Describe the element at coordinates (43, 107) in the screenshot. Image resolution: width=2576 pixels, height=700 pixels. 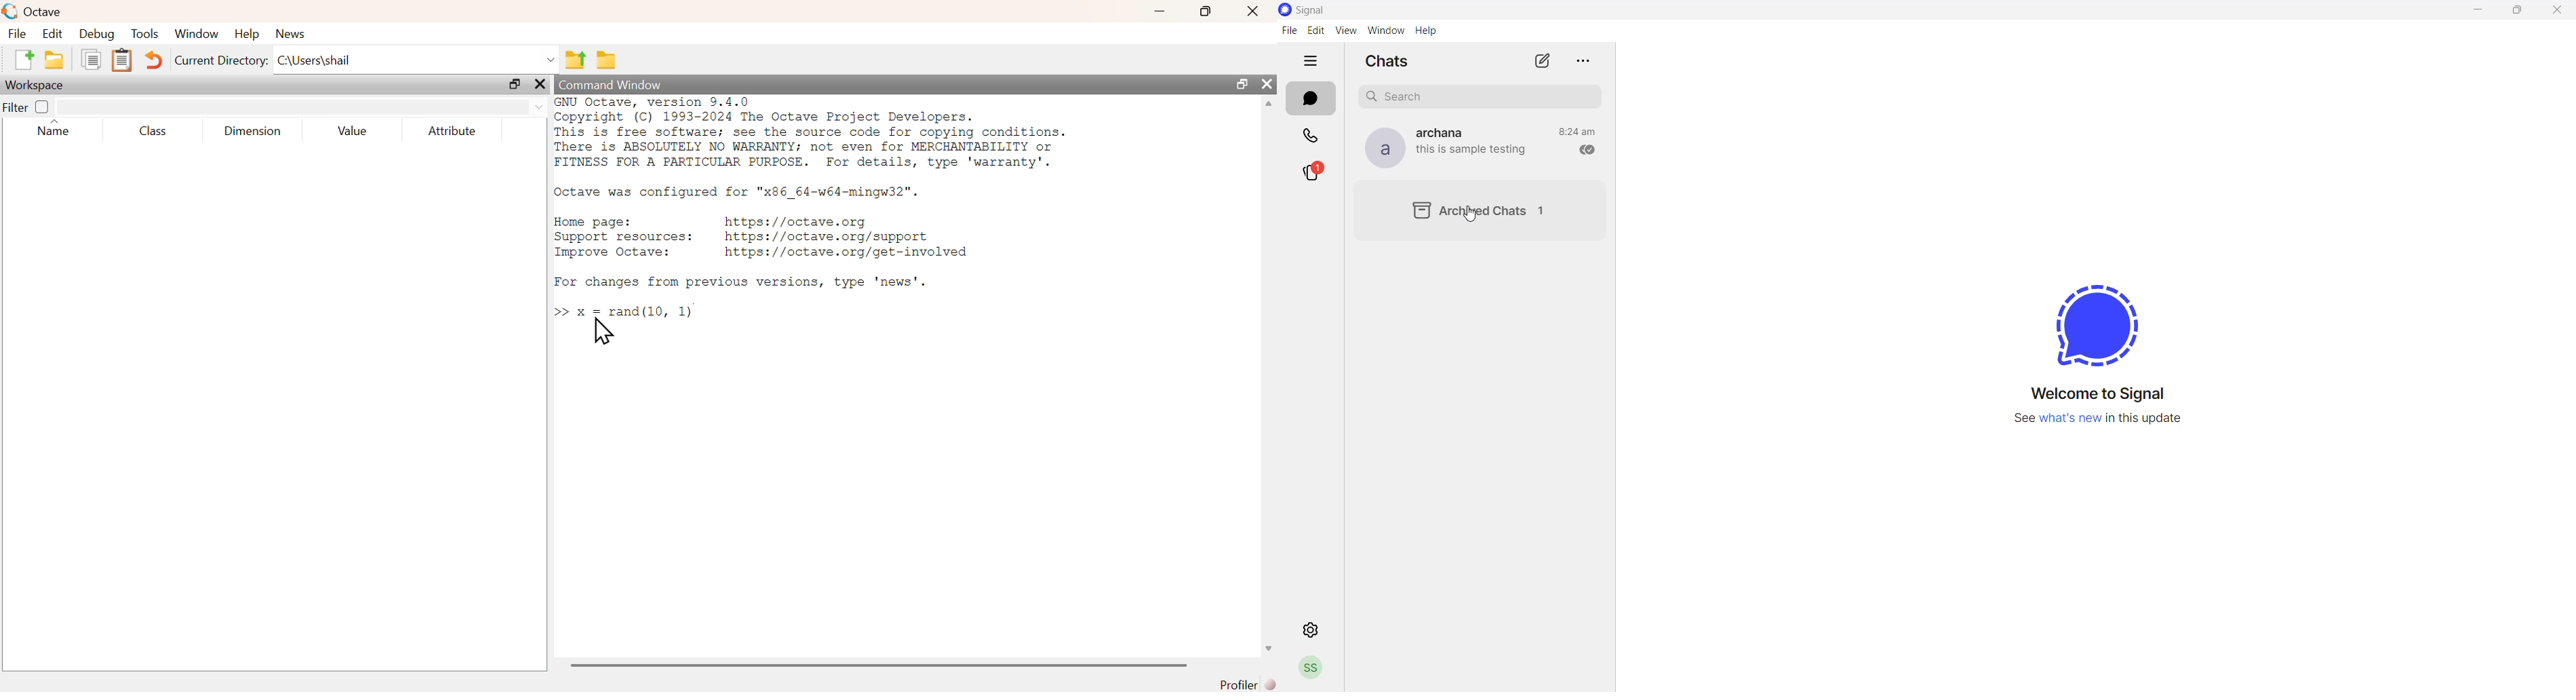
I see `off` at that location.